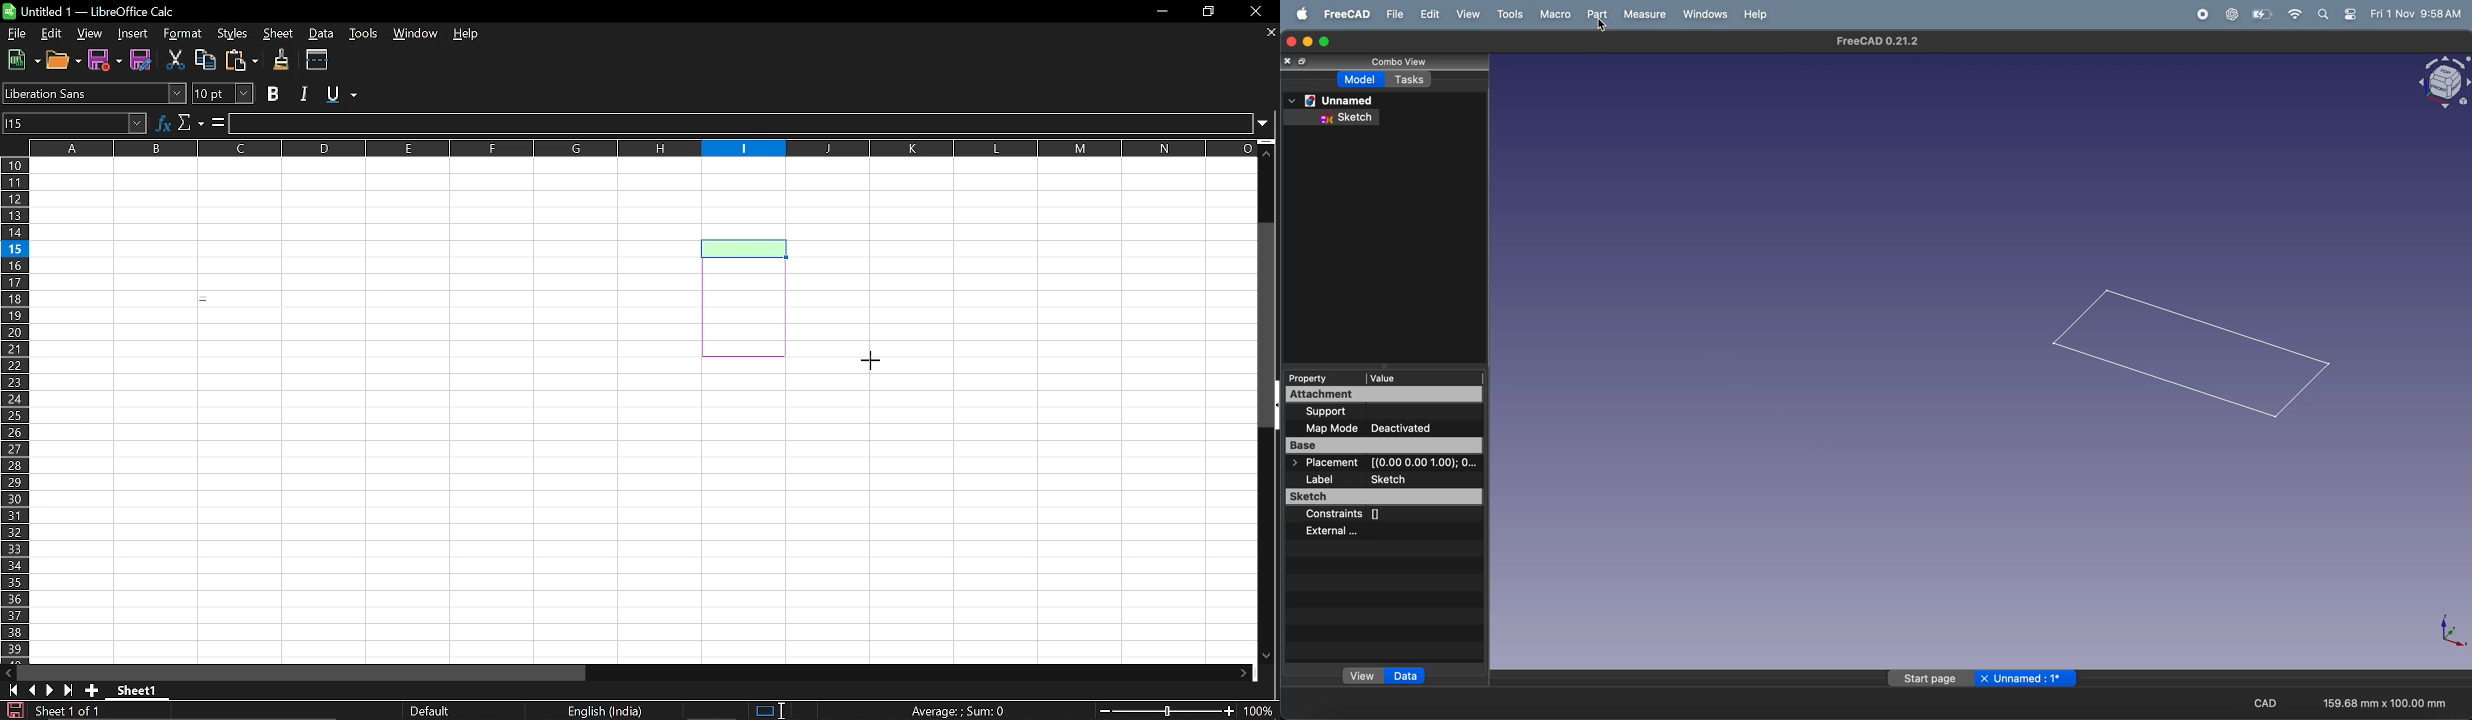 This screenshot has height=728, width=2492. I want to click on Italic, so click(304, 93).